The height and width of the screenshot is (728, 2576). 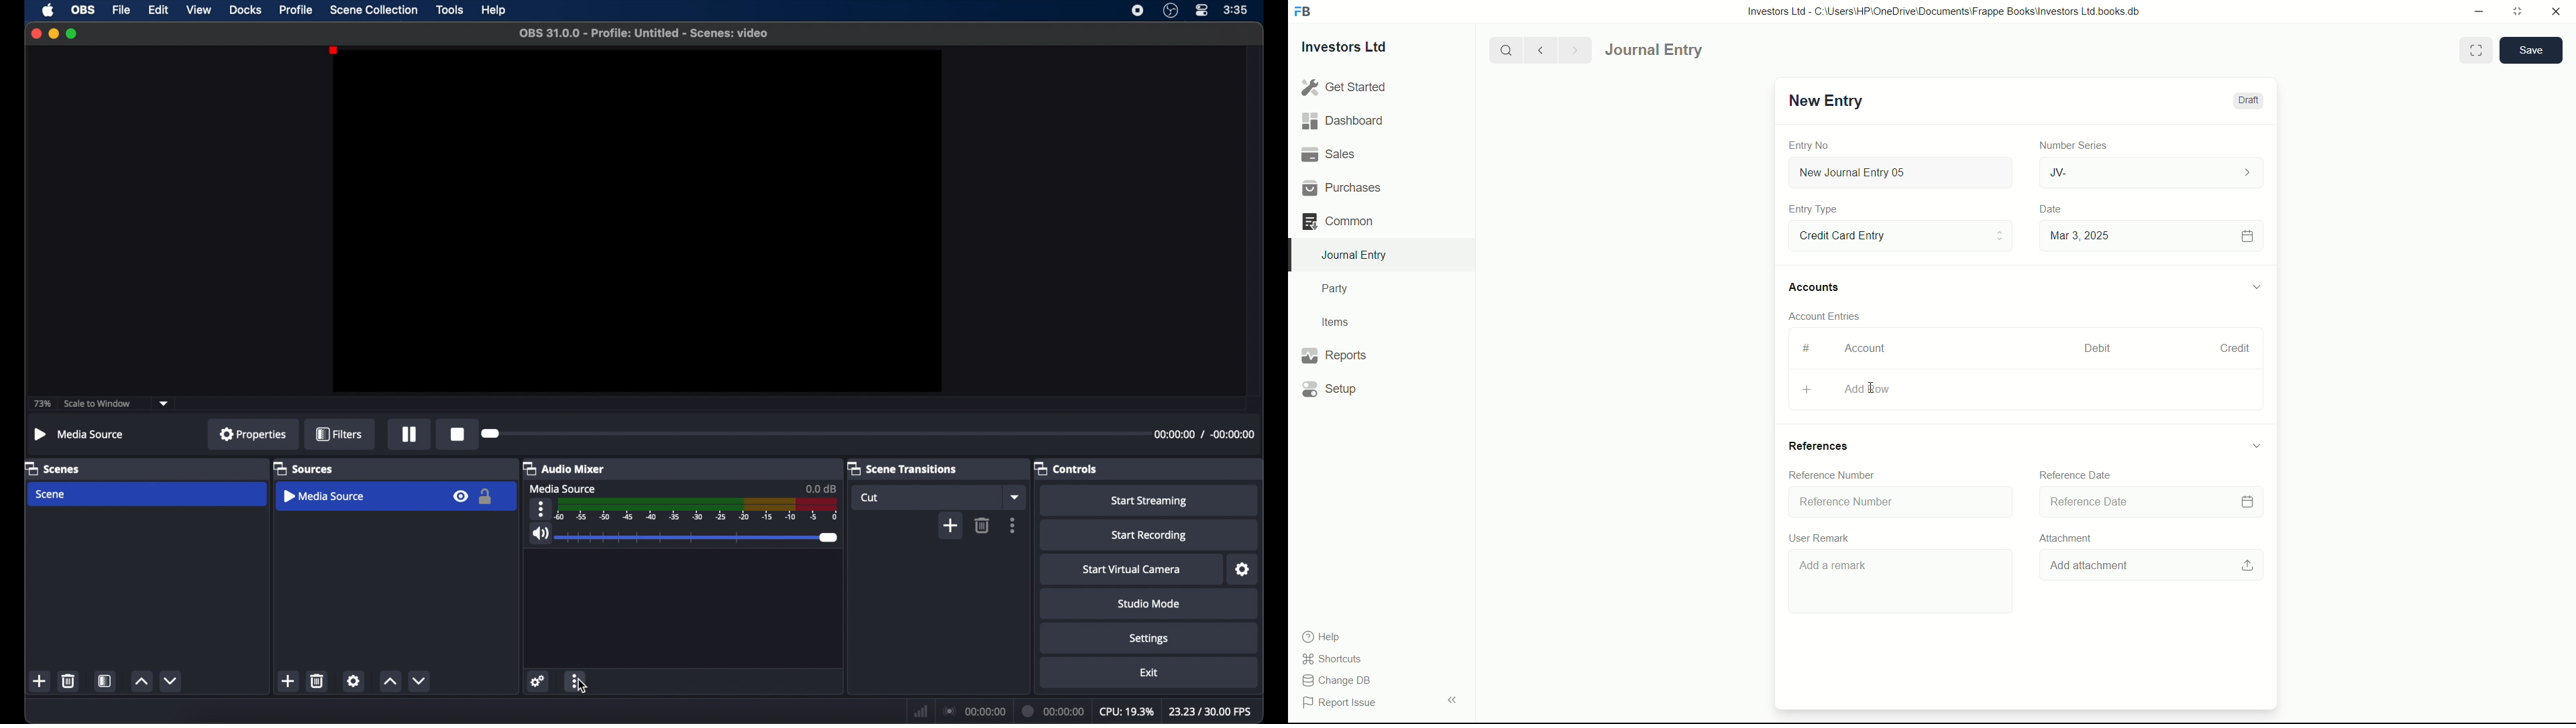 I want to click on close, so click(x=36, y=34).